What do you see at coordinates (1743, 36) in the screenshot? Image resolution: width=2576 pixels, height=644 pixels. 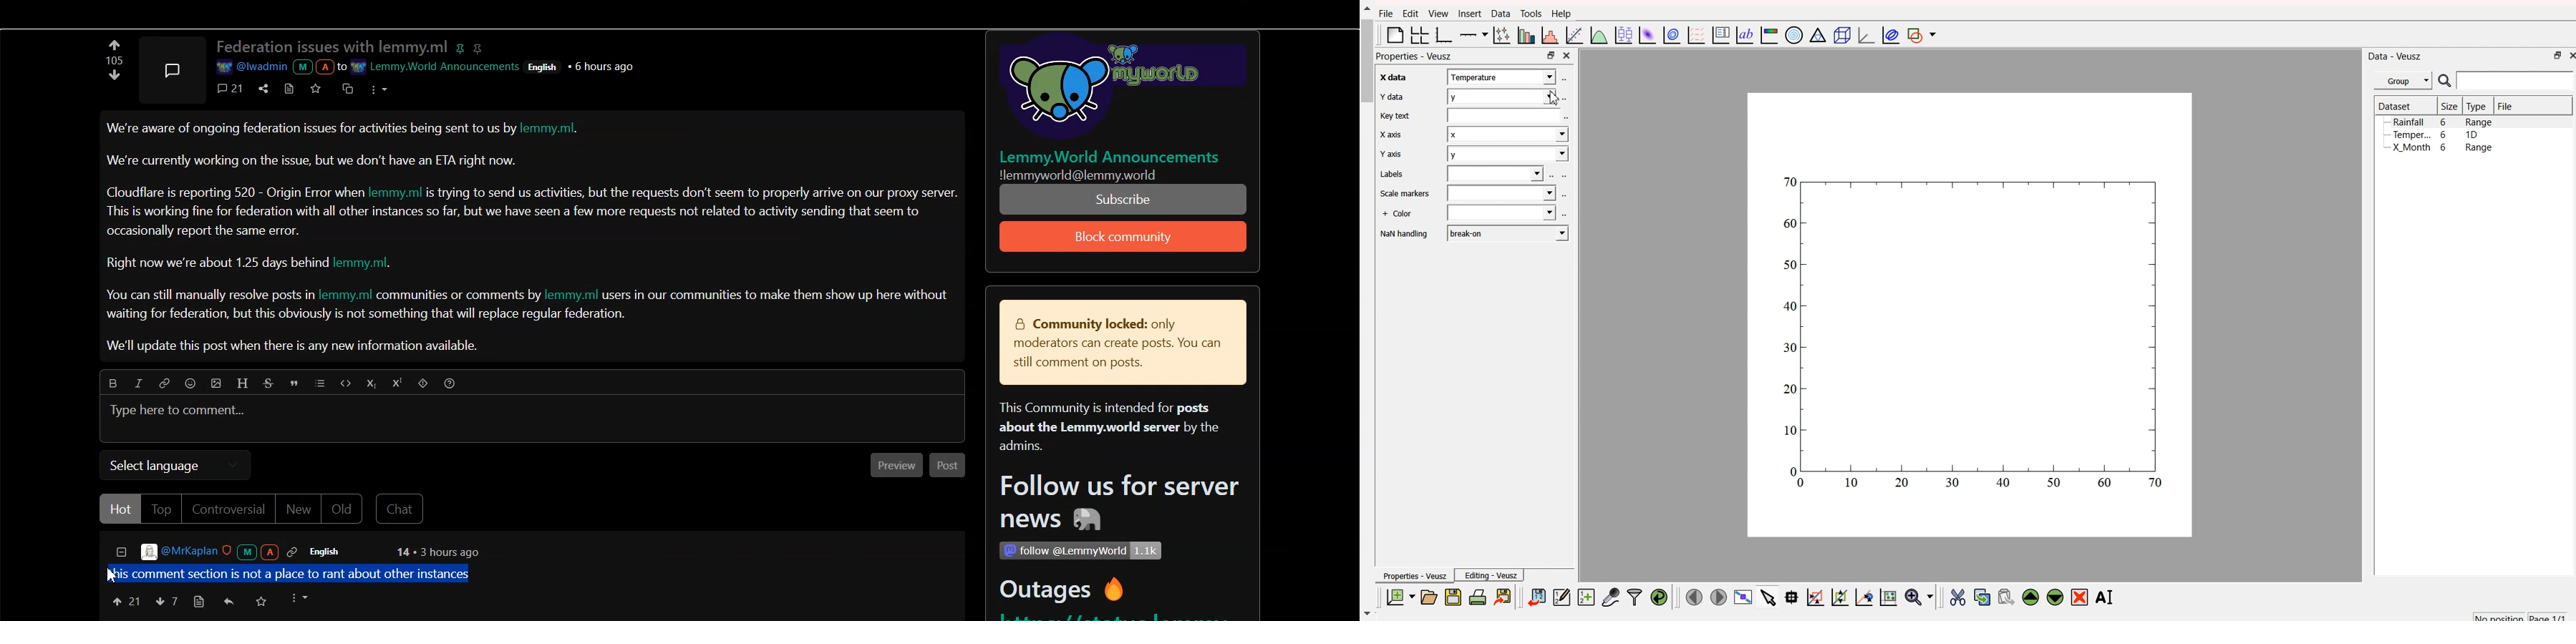 I see `text label` at bounding box center [1743, 36].